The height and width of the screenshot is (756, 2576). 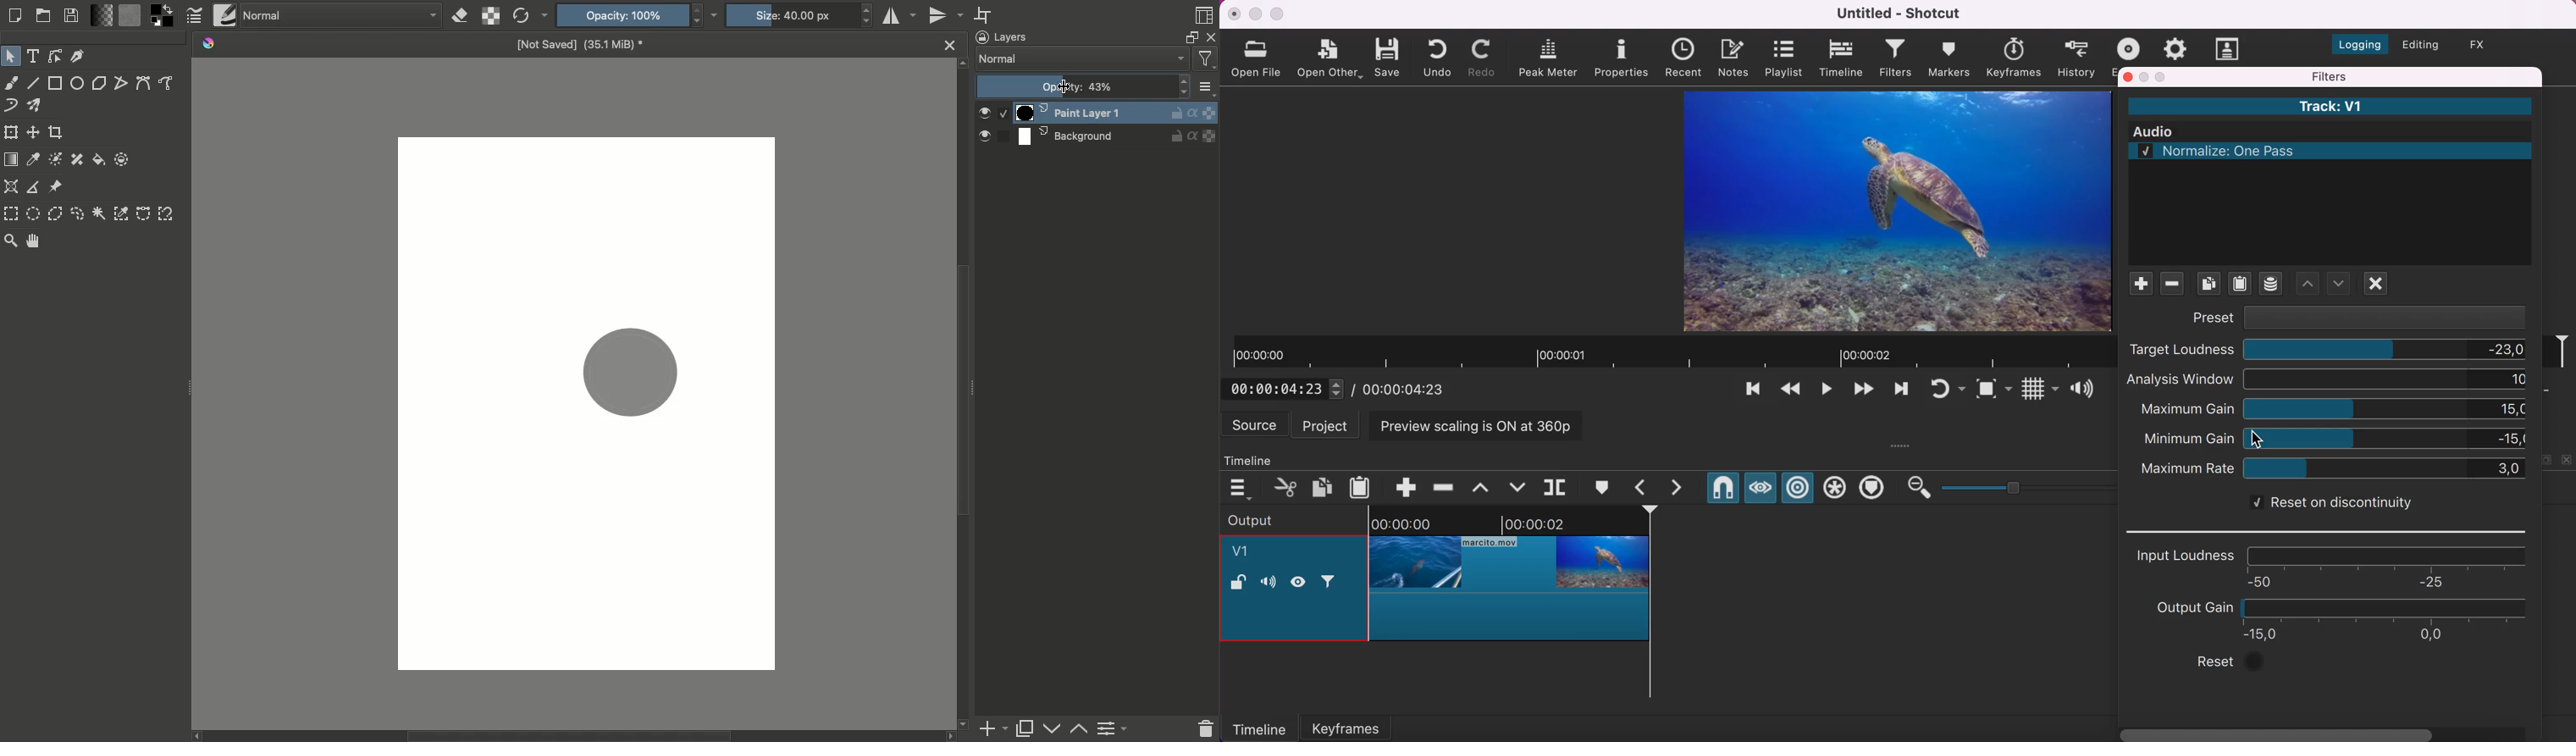 What do you see at coordinates (2337, 133) in the screenshot?
I see `audio` at bounding box center [2337, 133].